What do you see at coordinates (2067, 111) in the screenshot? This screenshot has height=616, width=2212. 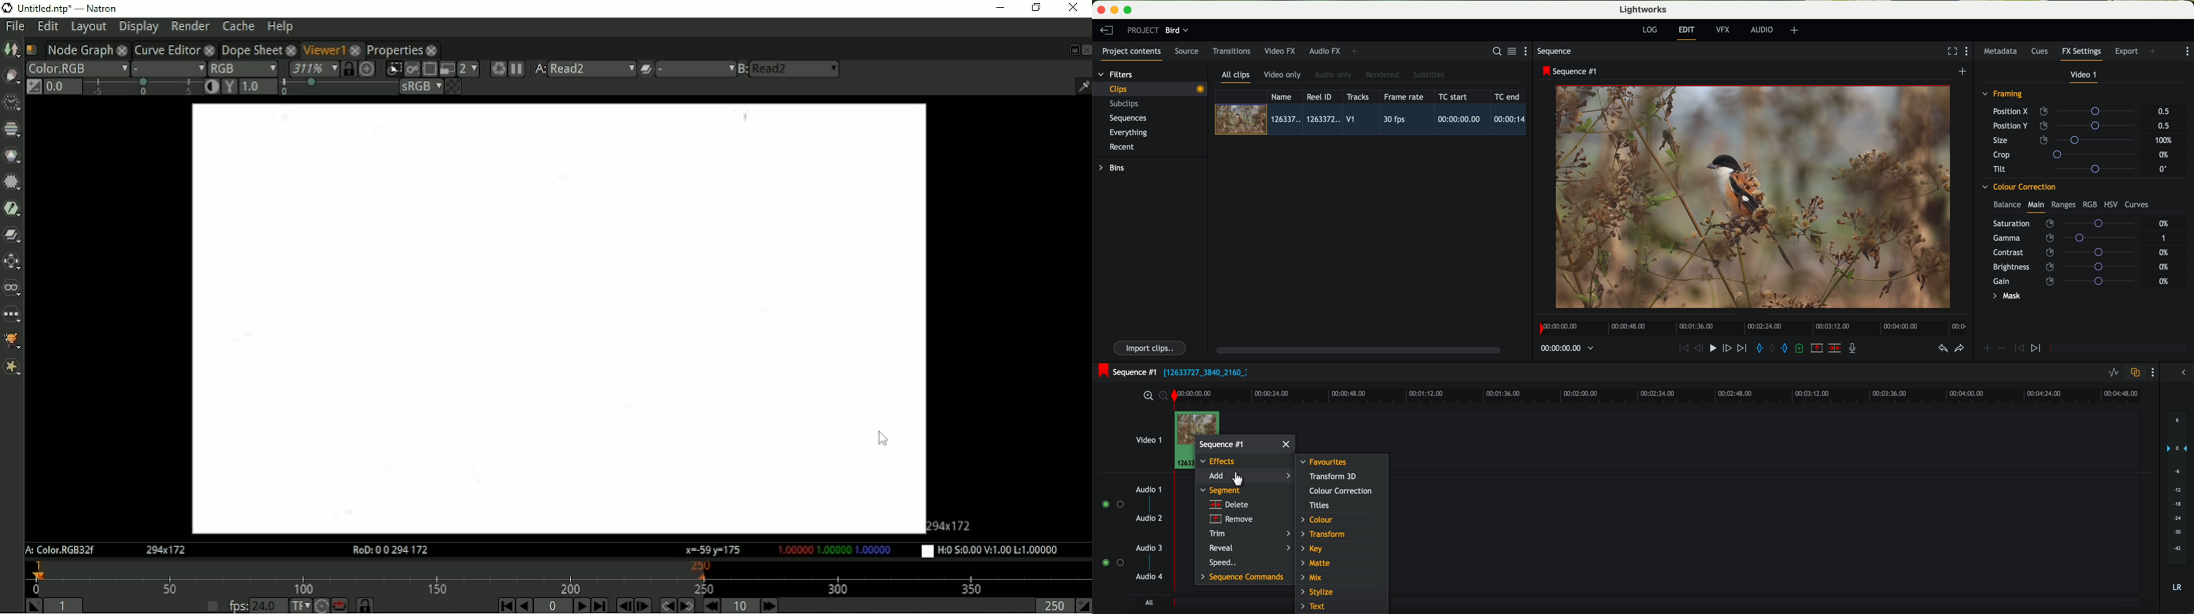 I see `position X` at bounding box center [2067, 111].